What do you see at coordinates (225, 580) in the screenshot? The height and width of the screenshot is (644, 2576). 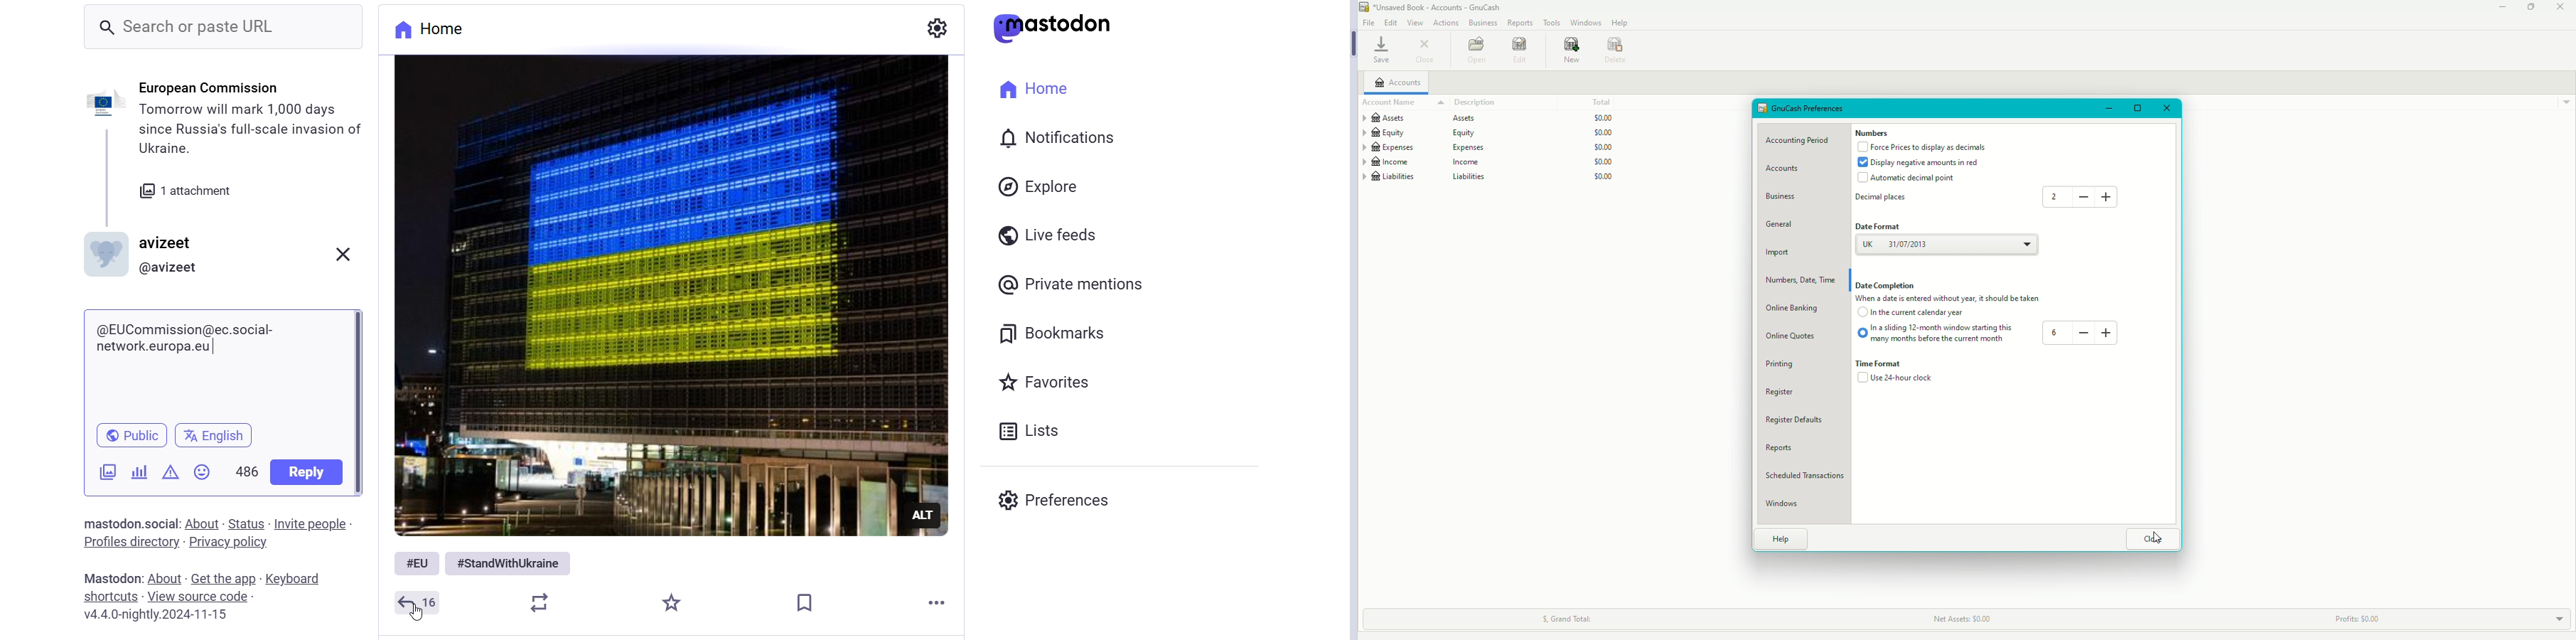 I see `Get the app` at bounding box center [225, 580].